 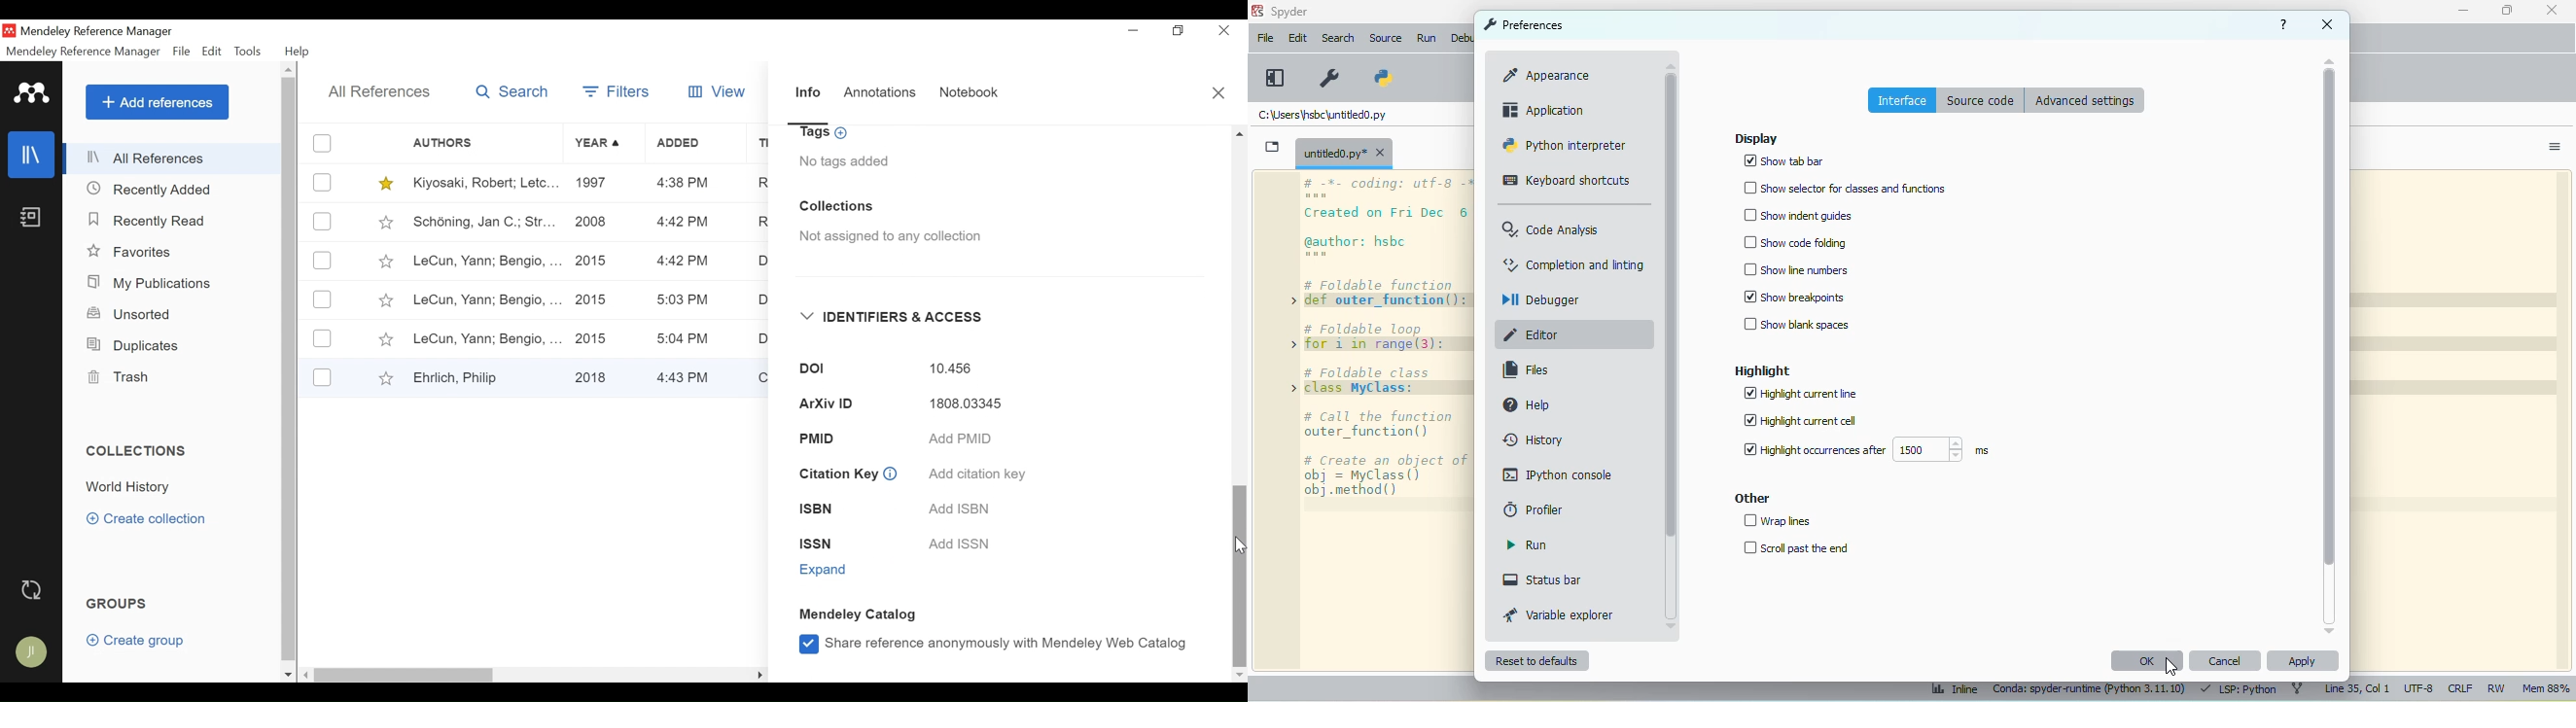 I want to click on Information, so click(x=809, y=97).